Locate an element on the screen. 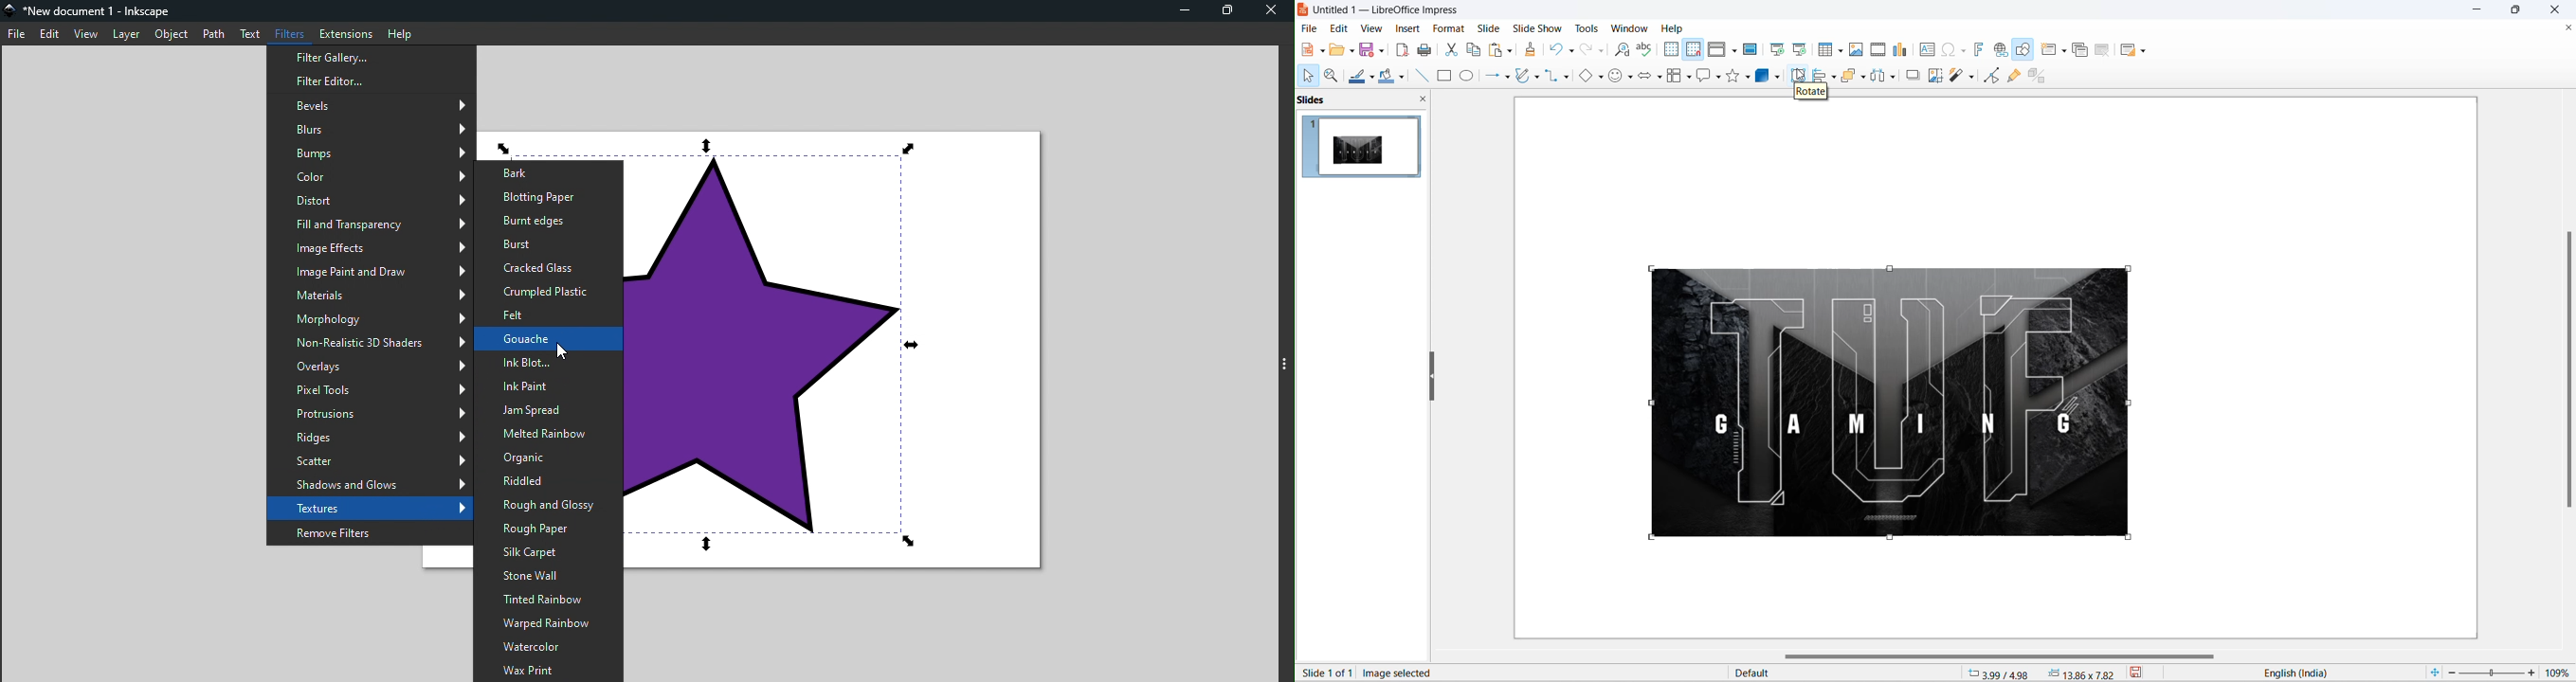 Image resolution: width=2576 pixels, height=700 pixels. 3d object optiona is located at coordinates (1777, 79).